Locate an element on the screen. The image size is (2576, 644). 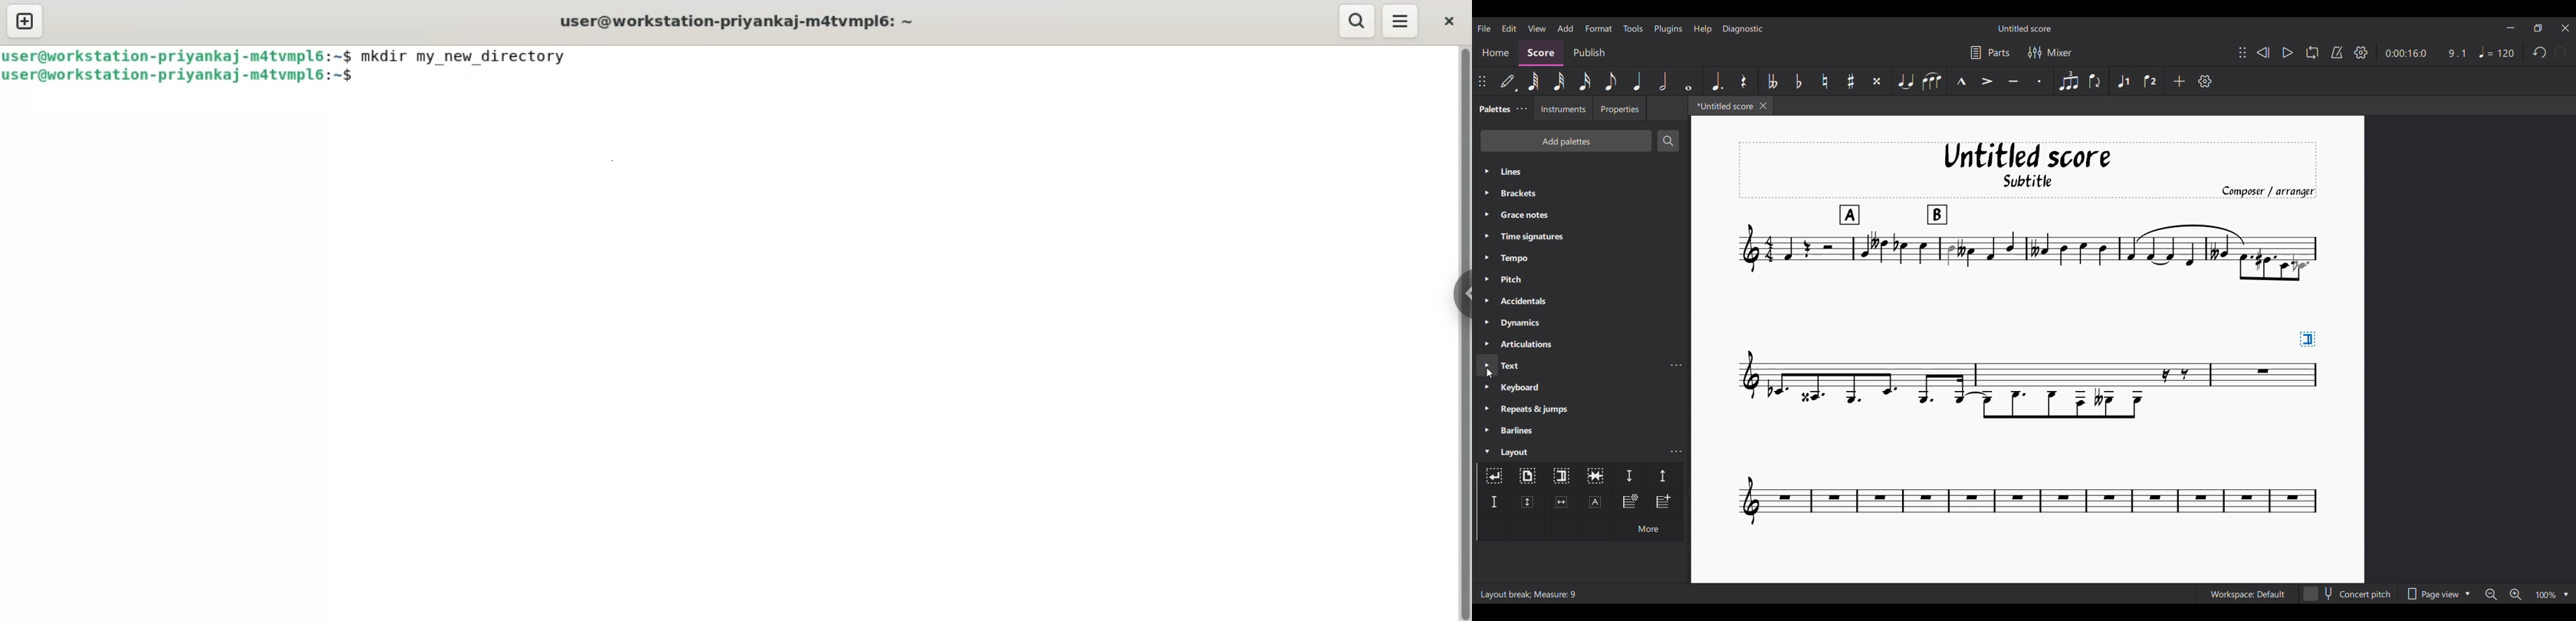
Barlines is located at coordinates (1581, 430).